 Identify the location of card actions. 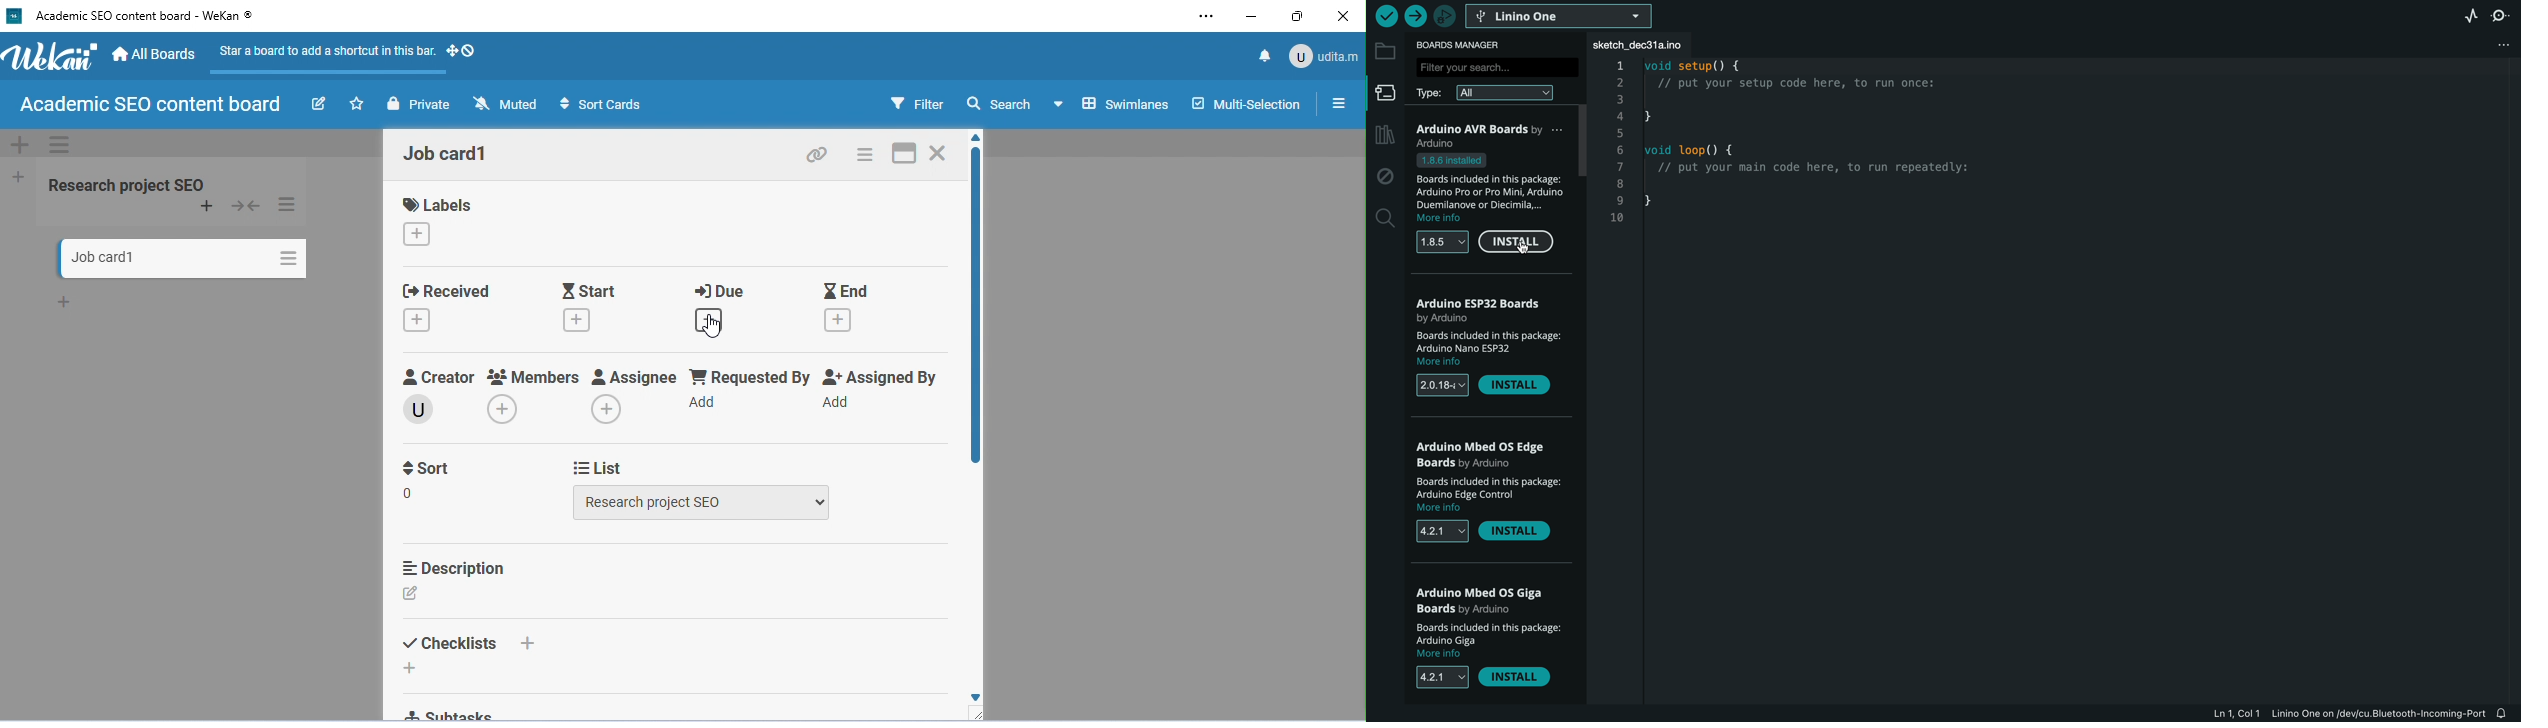
(286, 255).